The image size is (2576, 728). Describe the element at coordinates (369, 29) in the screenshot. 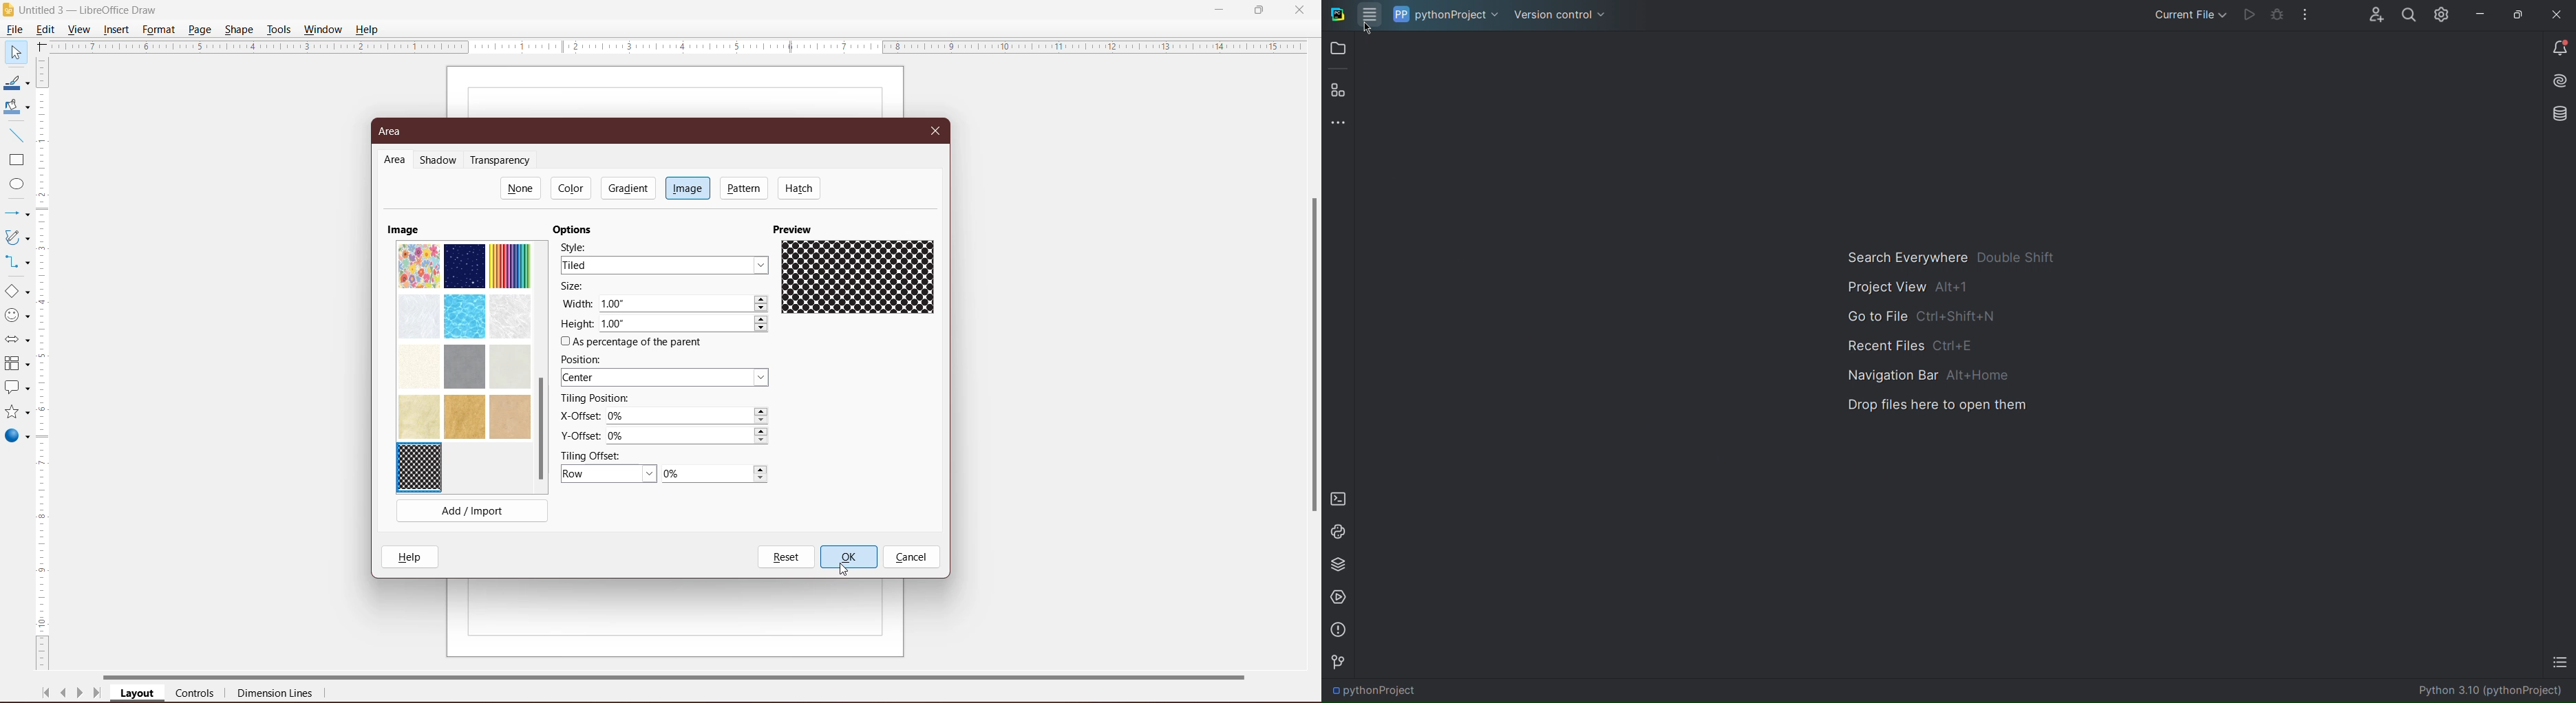

I see `Help` at that location.